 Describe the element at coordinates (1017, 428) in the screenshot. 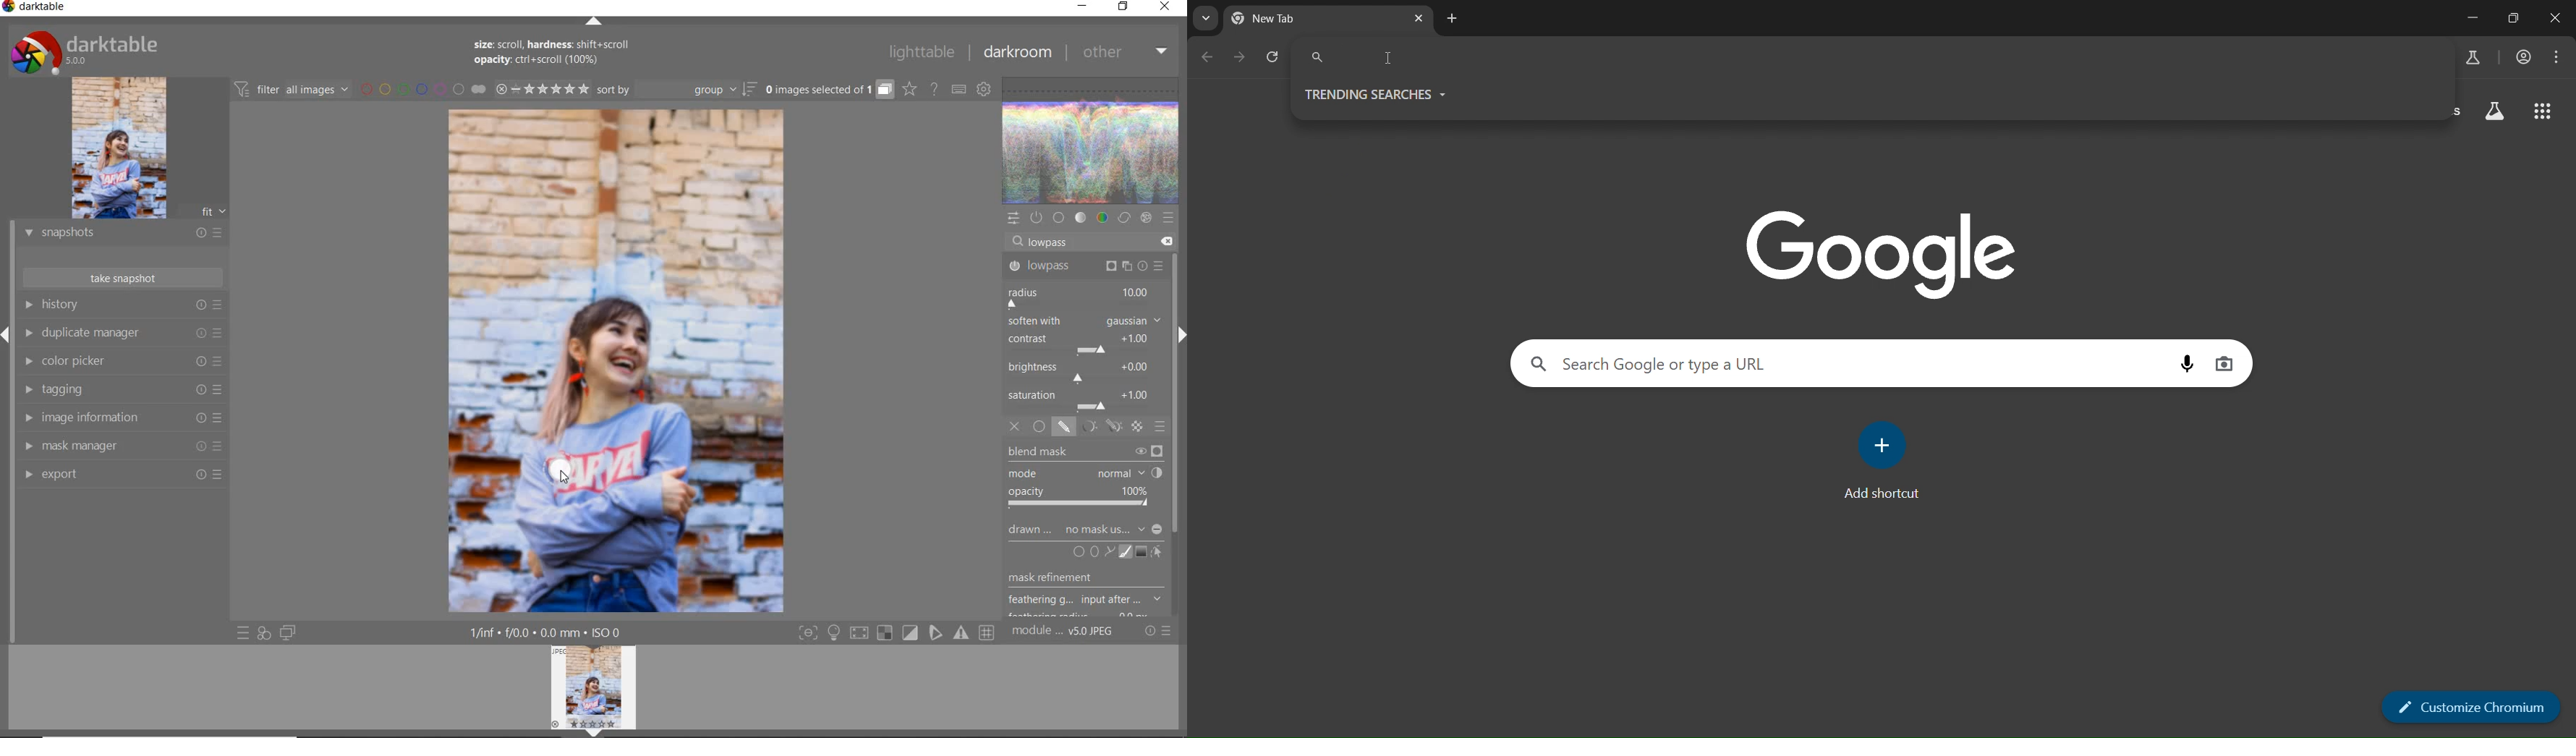

I see `off` at that location.